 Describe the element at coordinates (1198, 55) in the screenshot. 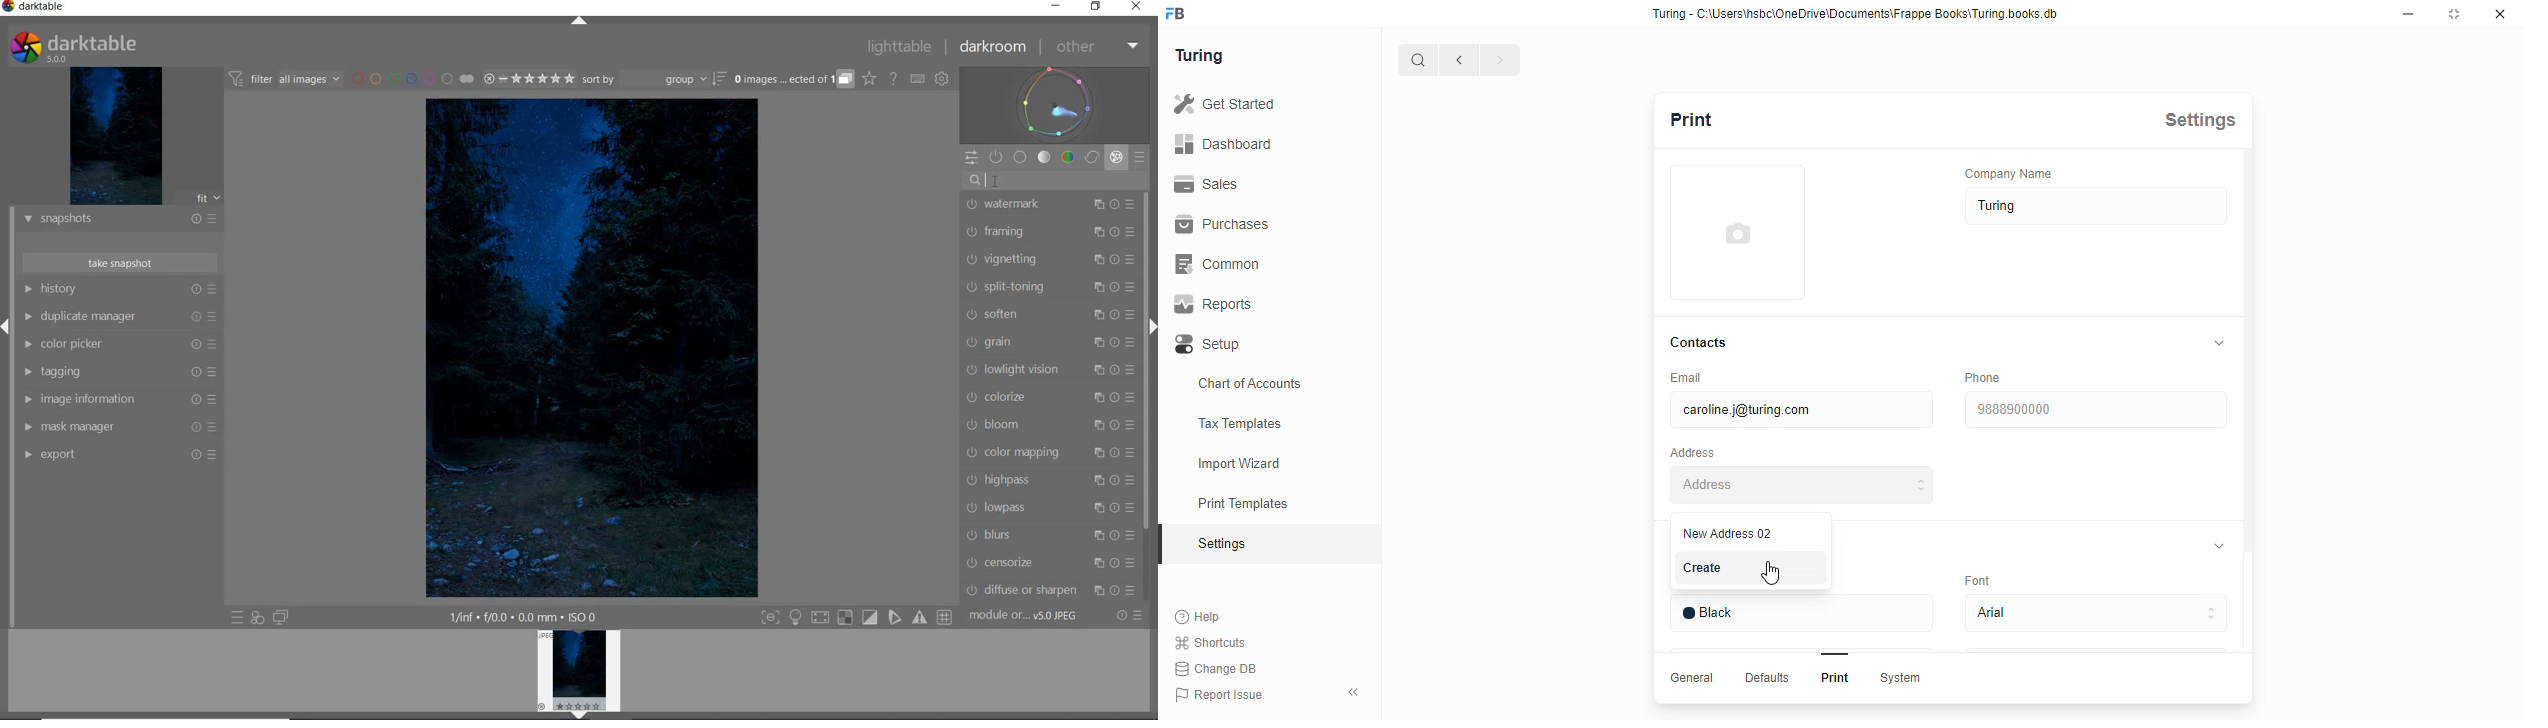

I see `turing` at that location.